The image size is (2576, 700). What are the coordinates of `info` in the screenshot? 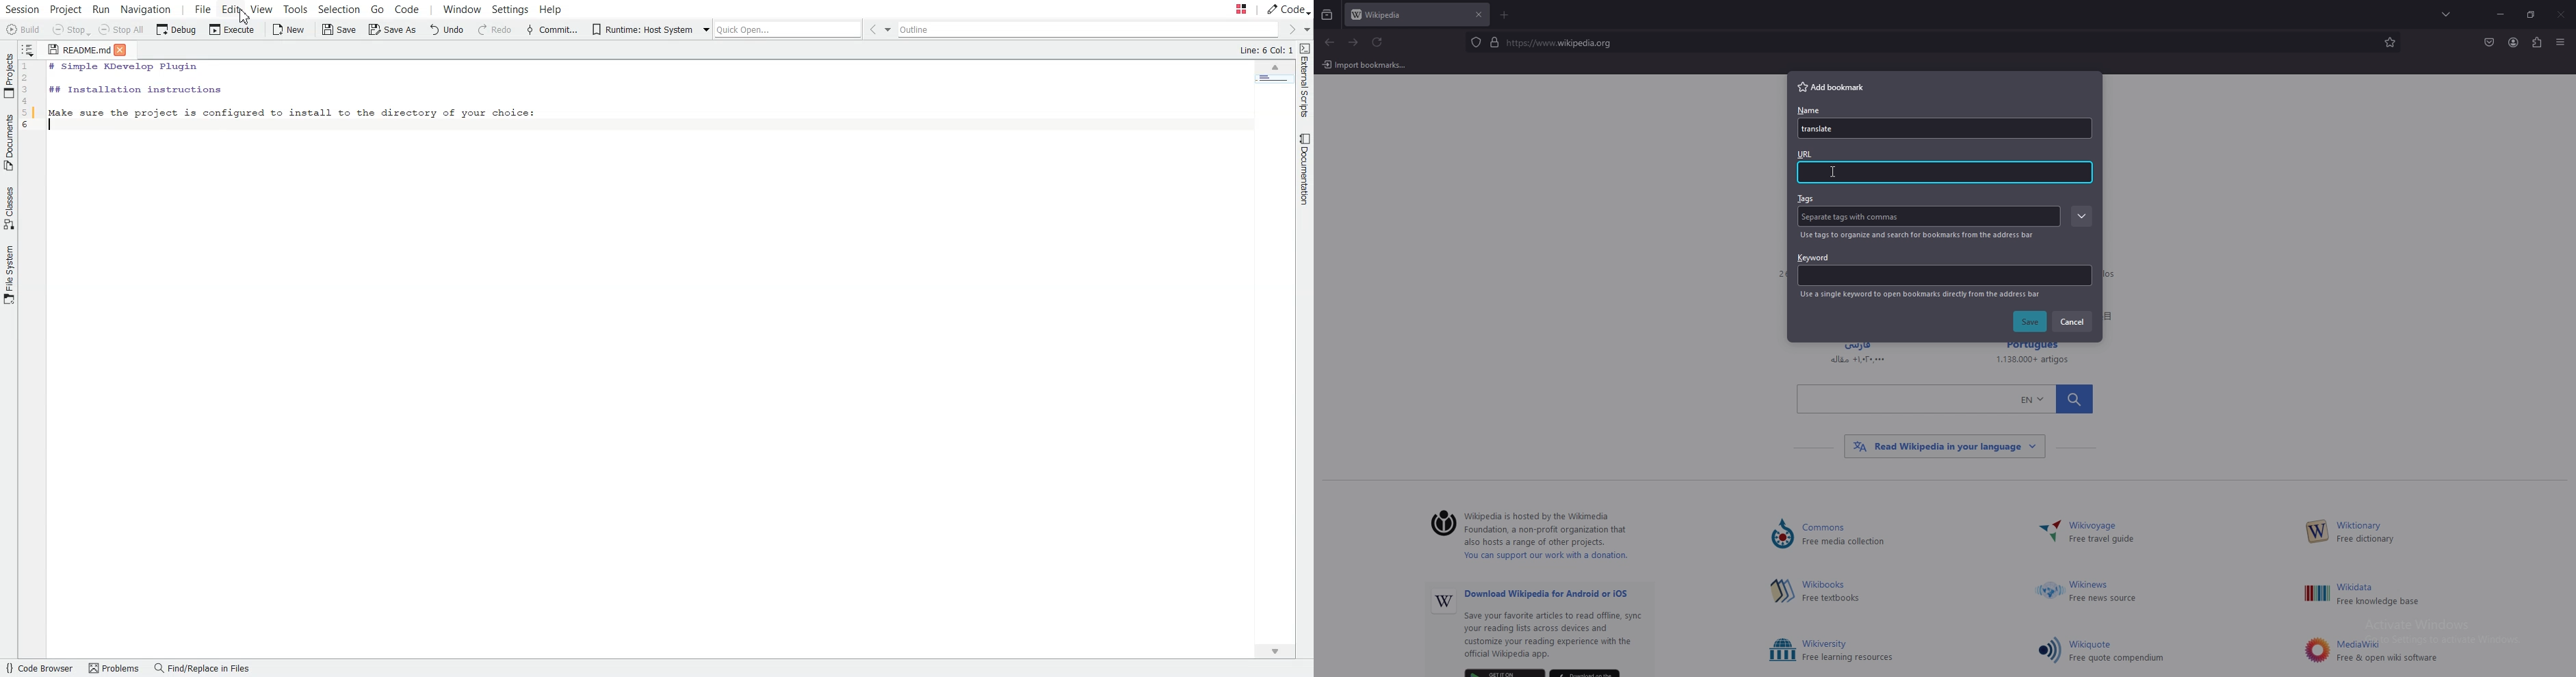 It's located at (1920, 235).